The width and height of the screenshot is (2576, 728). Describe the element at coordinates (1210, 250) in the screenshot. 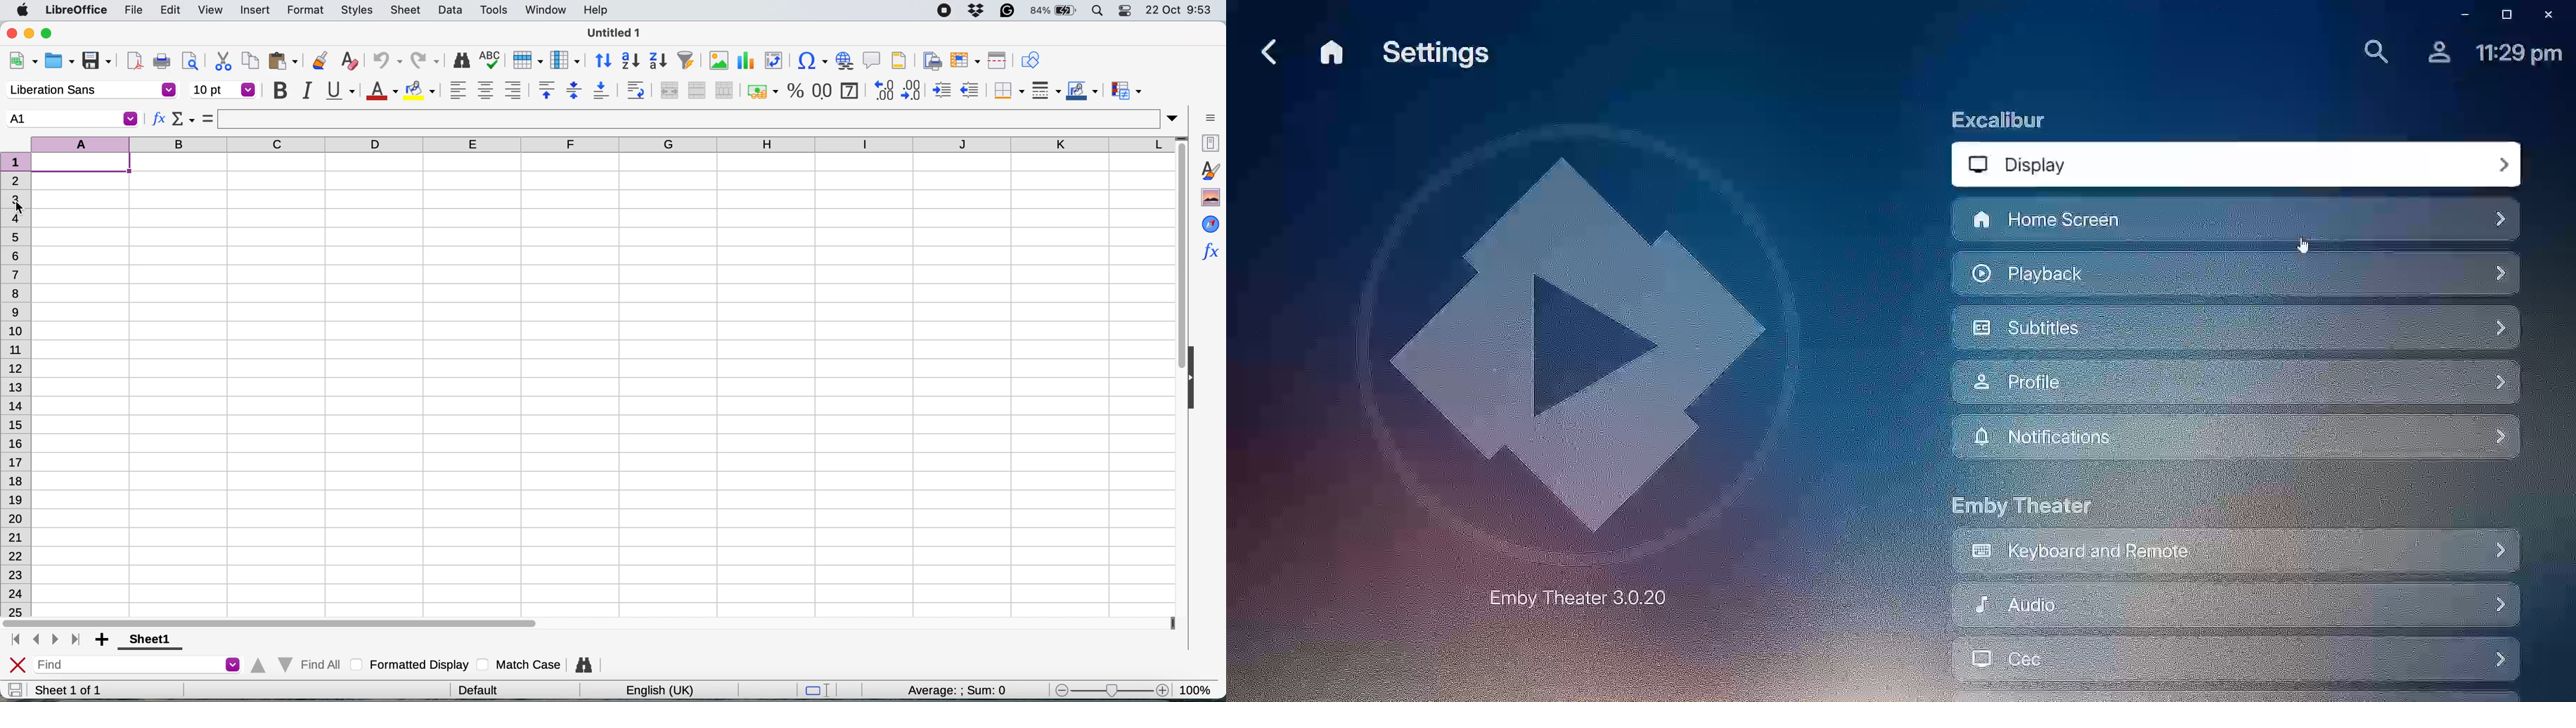

I see `function wizard` at that location.